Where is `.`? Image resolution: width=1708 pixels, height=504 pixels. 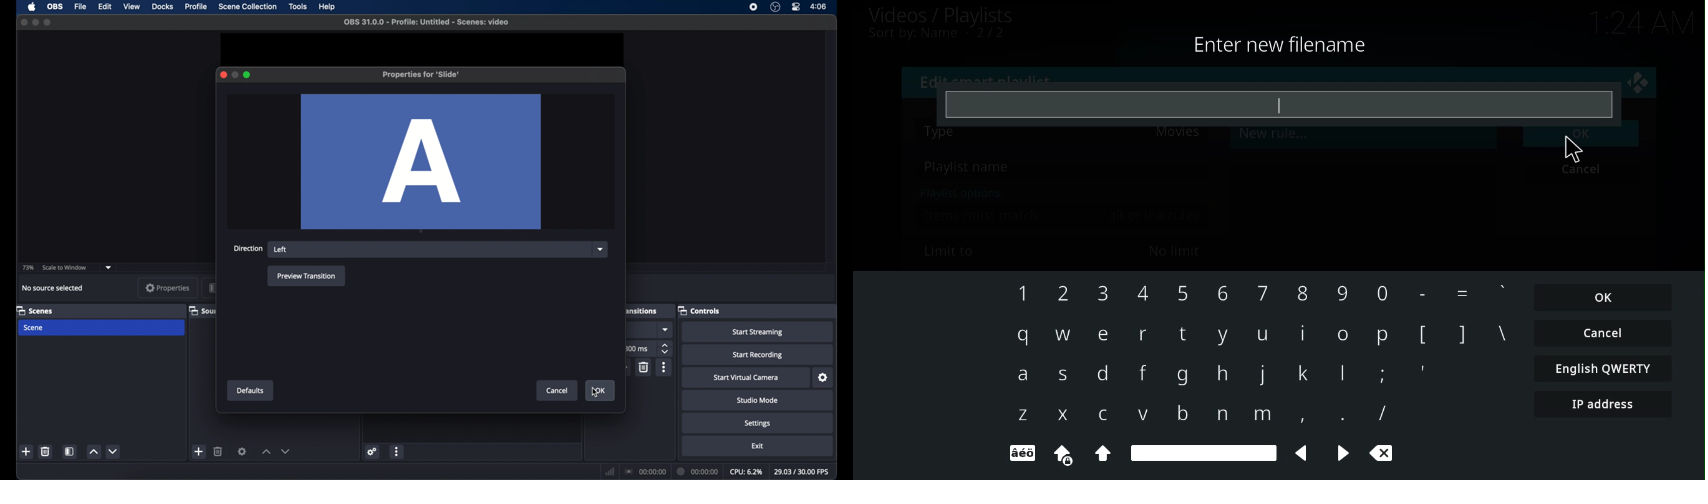 . is located at coordinates (1341, 415).